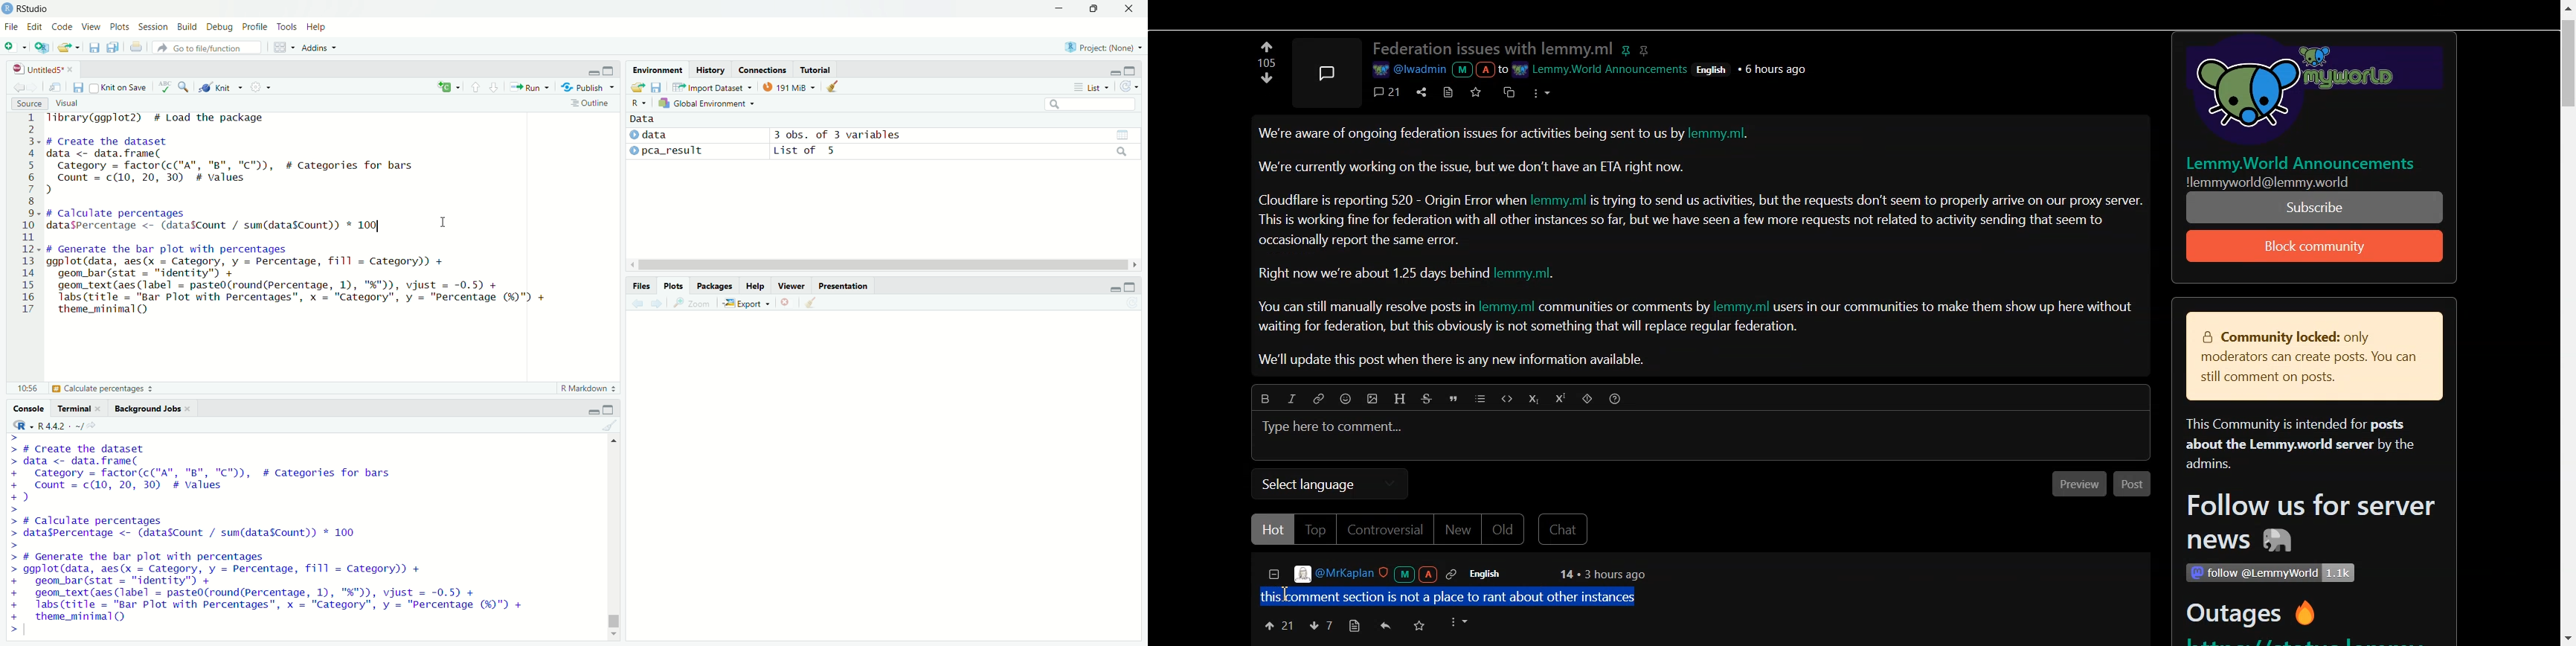 Image resolution: width=2576 pixels, height=672 pixels. Describe the element at coordinates (594, 409) in the screenshot. I see `minimize` at that location.